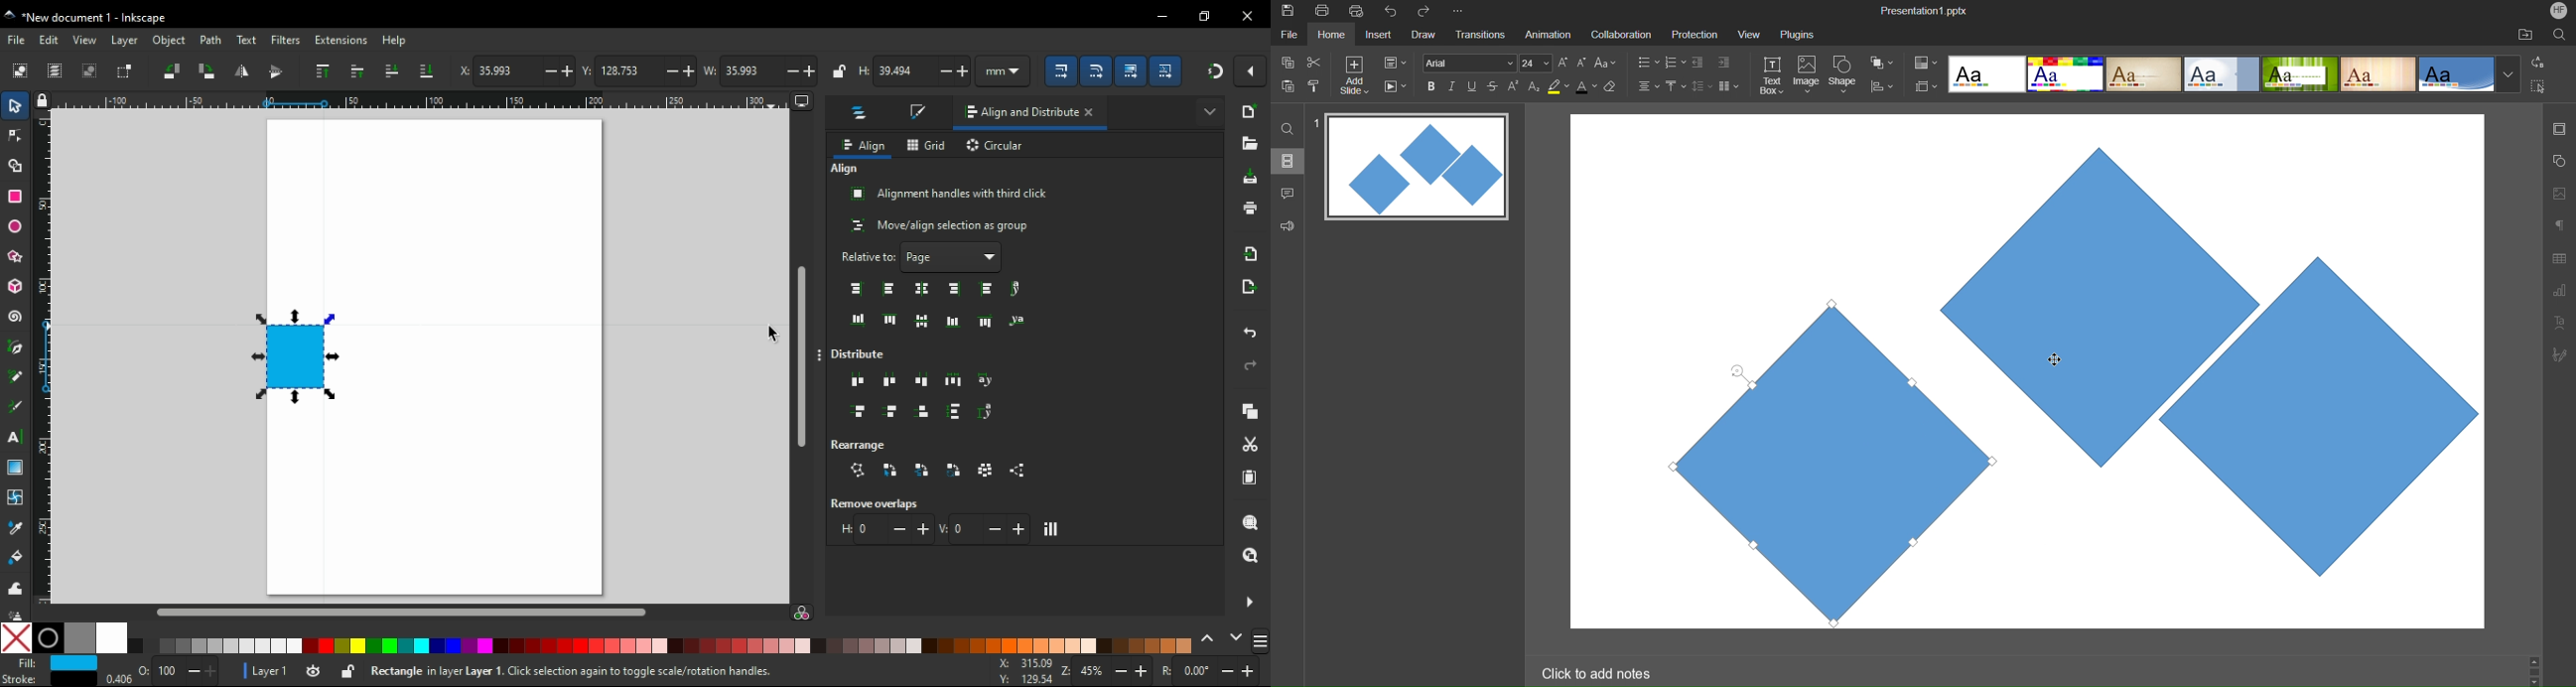 The height and width of the screenshot is (700, 2576). Describe the element at coordinates (2559, 354) in the screenshot. I see `Signature` at that location.